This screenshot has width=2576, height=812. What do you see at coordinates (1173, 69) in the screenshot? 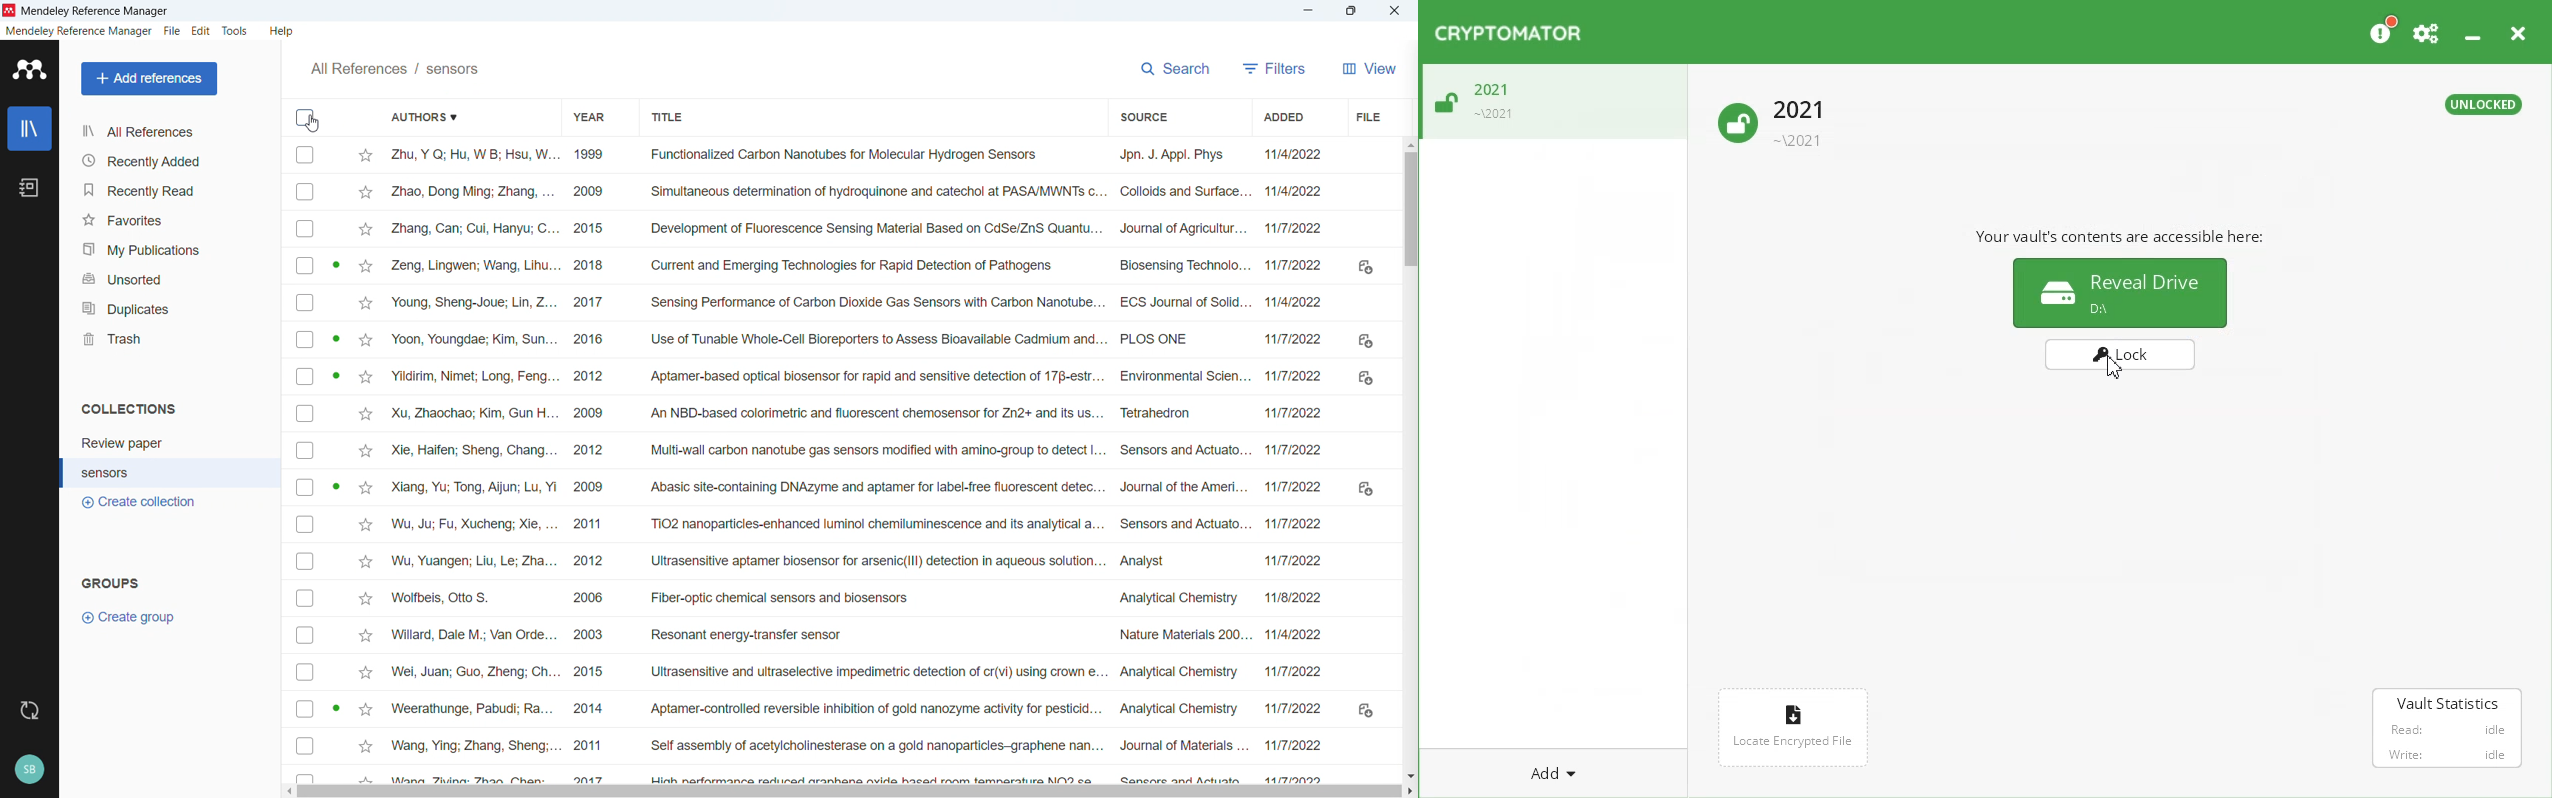
I see `search ` at bounding box center [1173, 69].